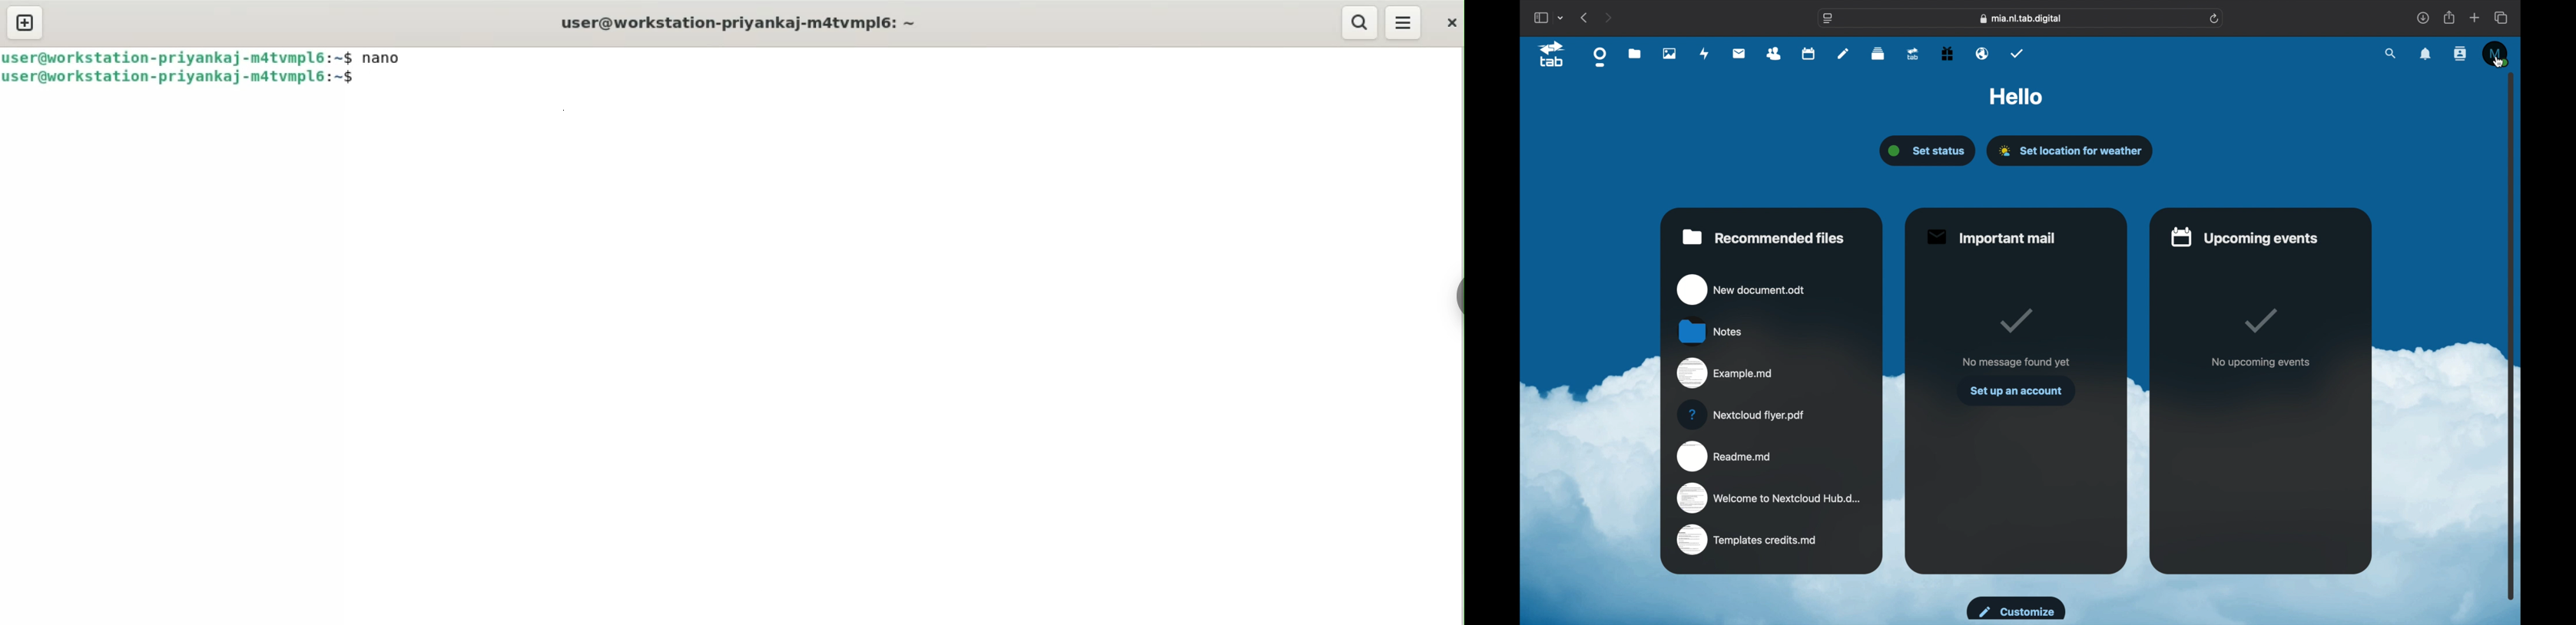 The image size is (2576, 644). What do you see at coordinates (1585, 17) in the screenshot?
I see `previous` at bounding box center [1585, 17].